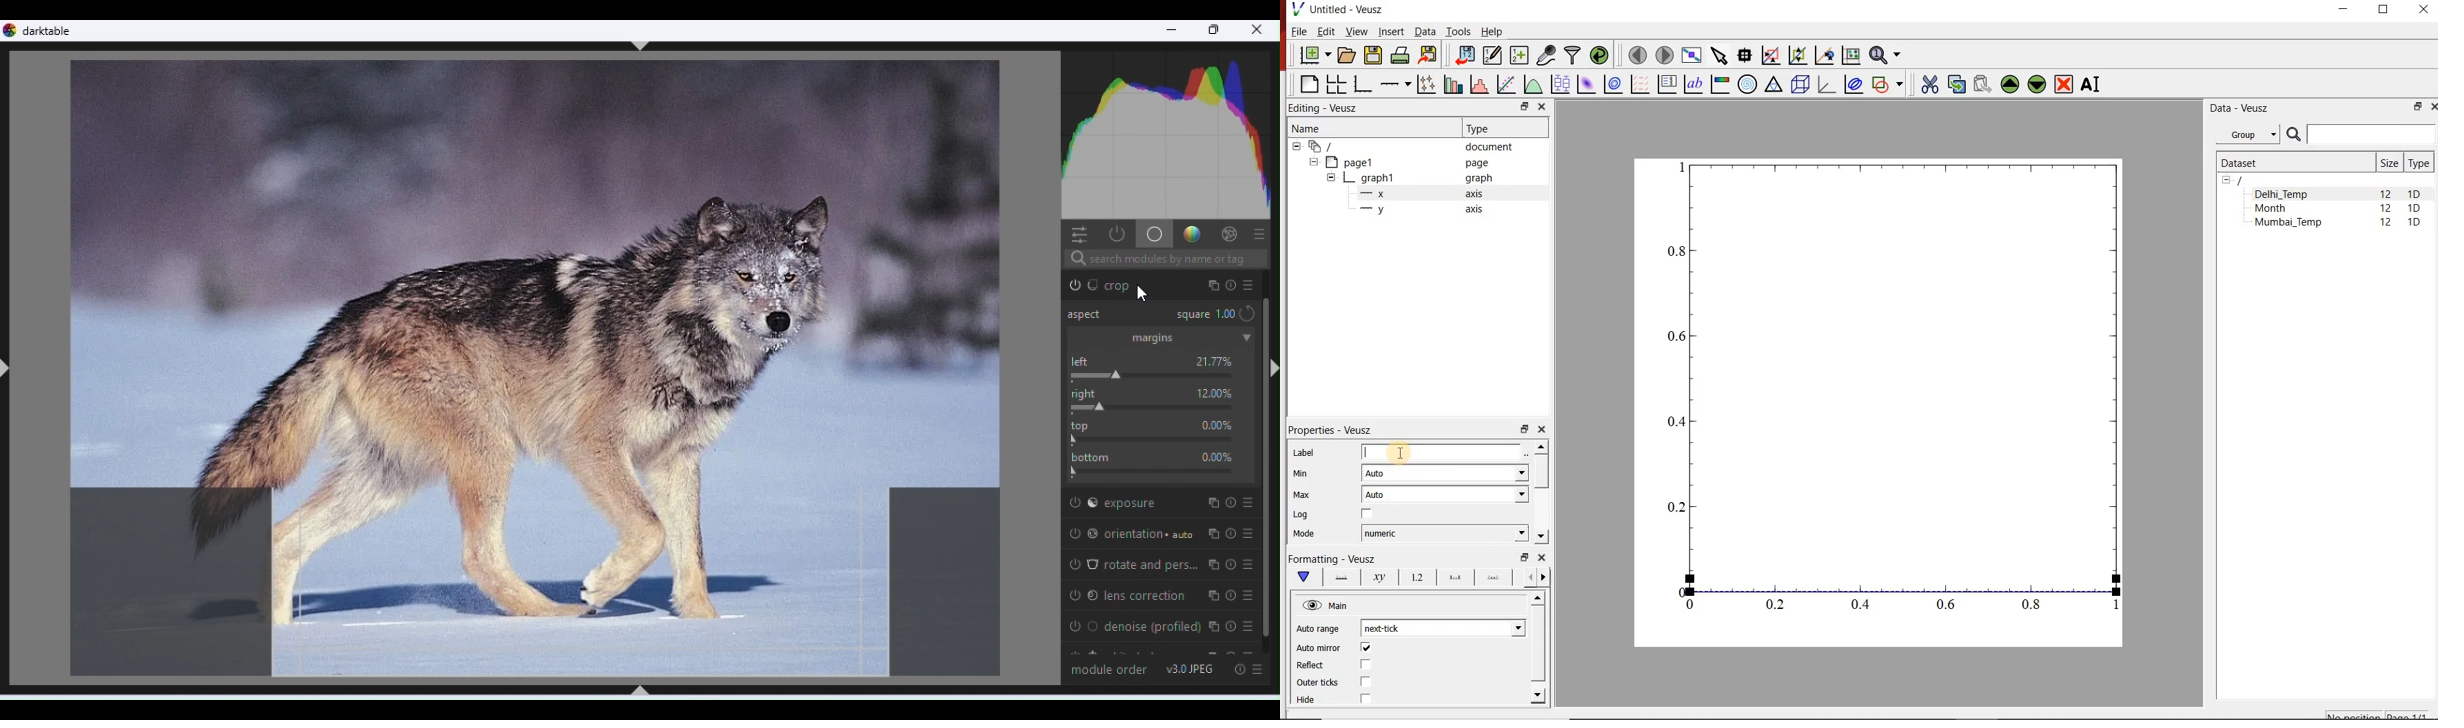  Describe the element at coordinates (1087, 393) in the screenshot. I see `right` at that location.